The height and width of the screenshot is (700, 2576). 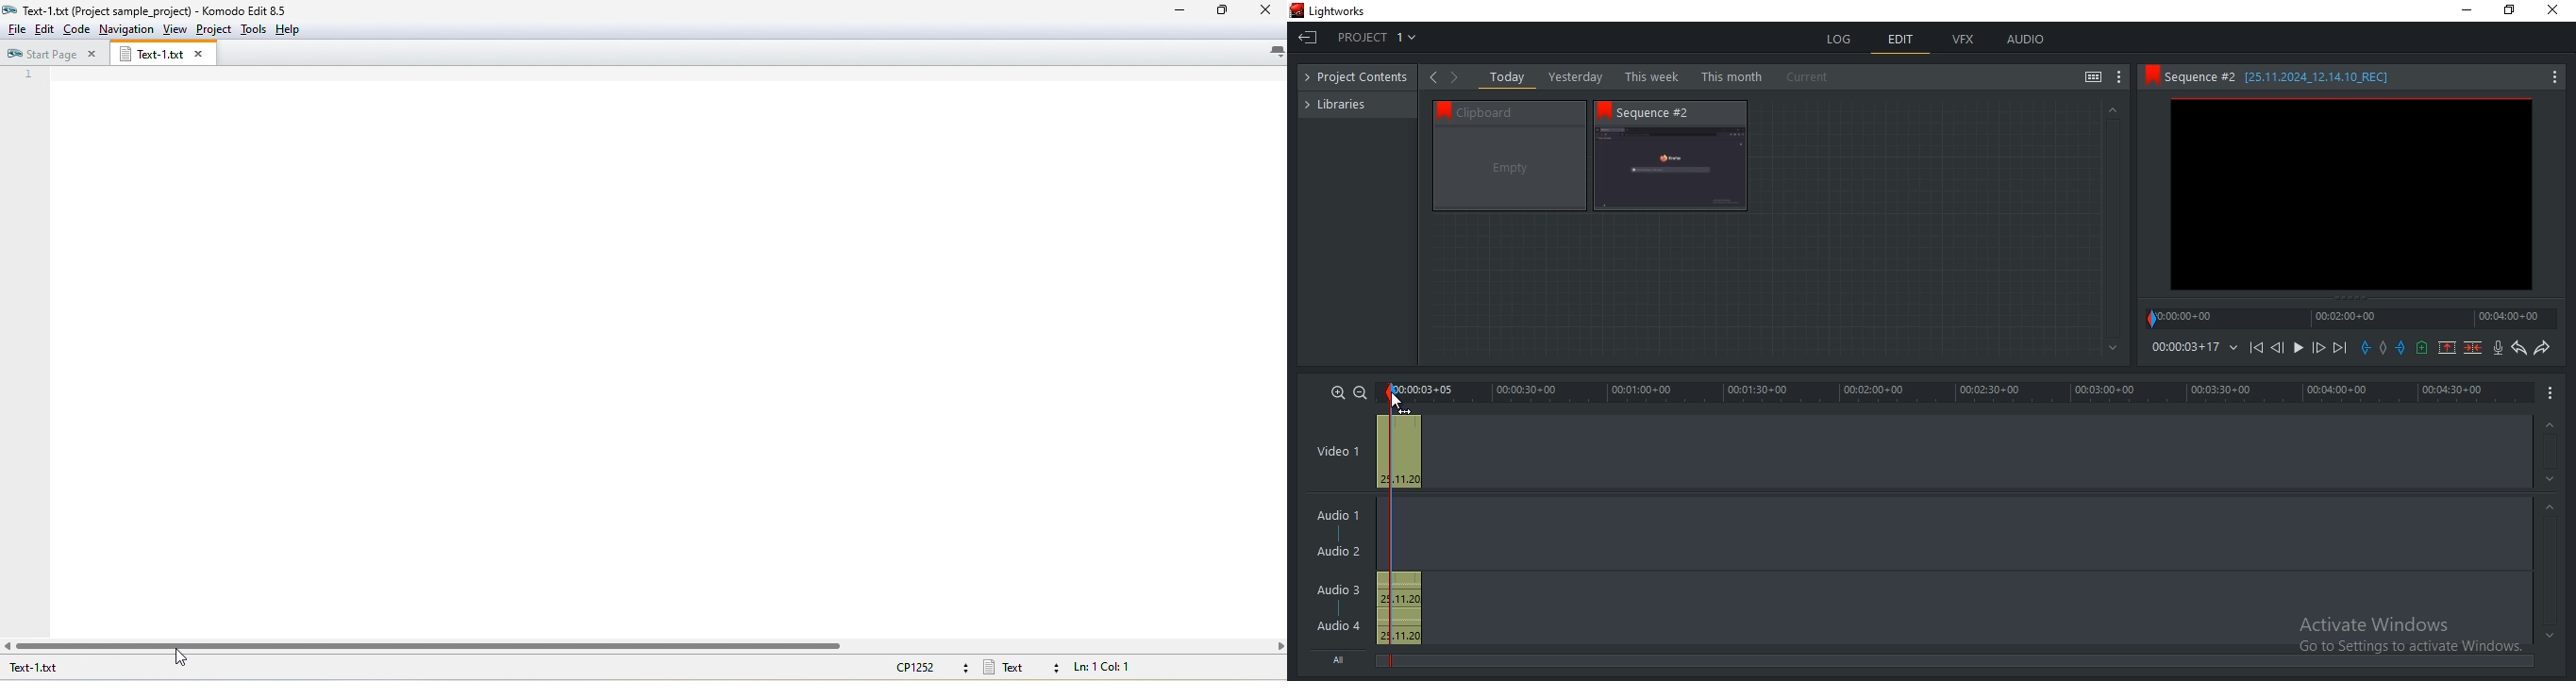 I want to click on Play, so click(x=2299, y=348).